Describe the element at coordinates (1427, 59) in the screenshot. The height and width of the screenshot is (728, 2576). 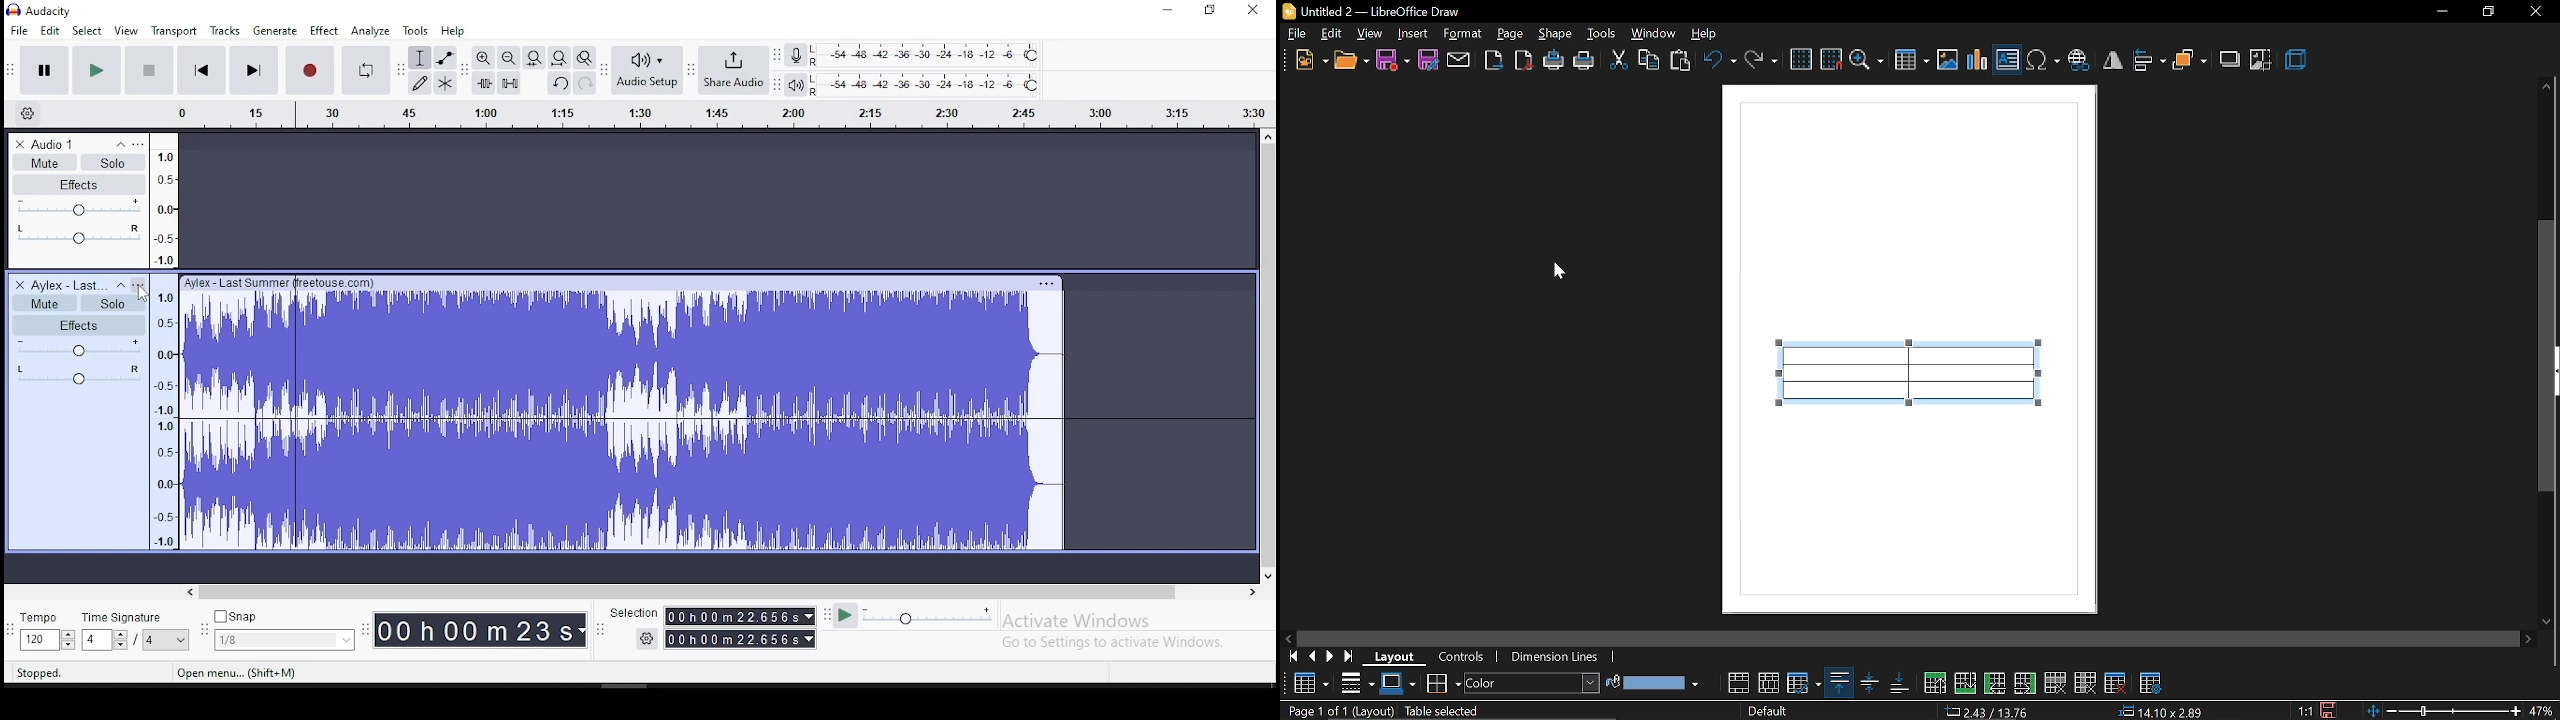
I see `save as` at that location.